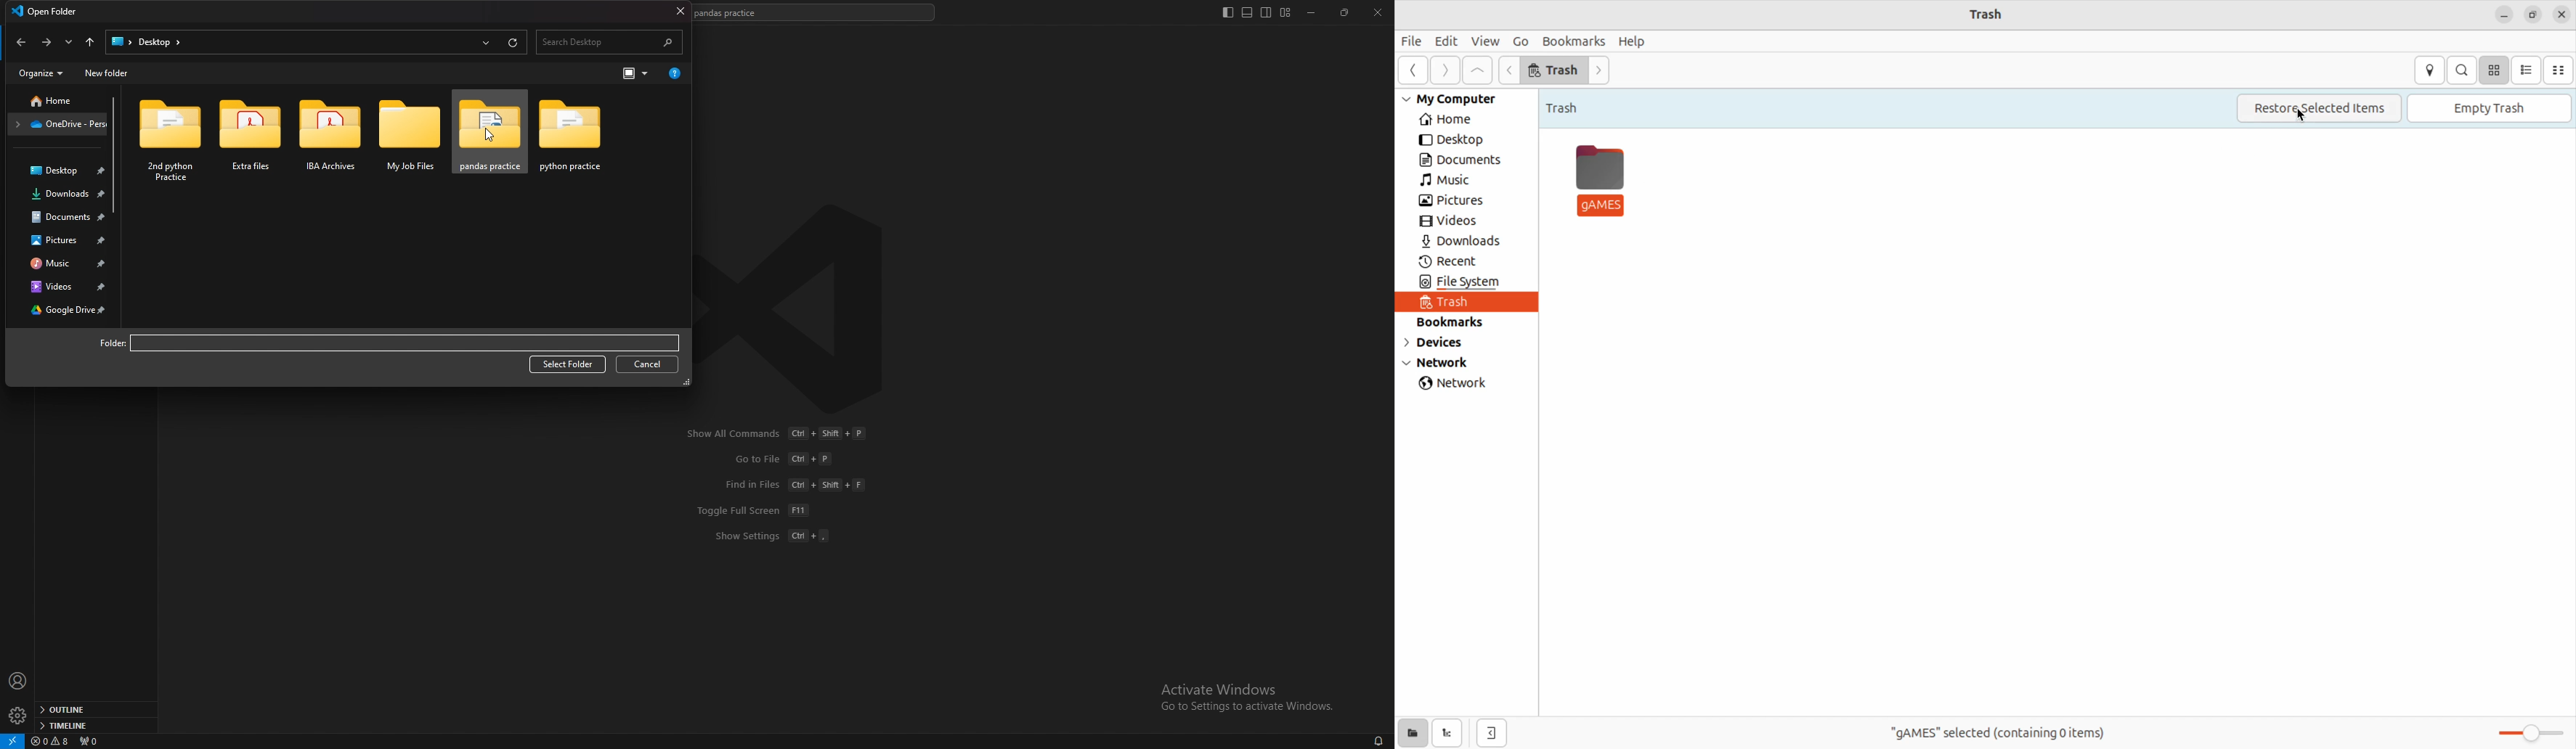  Describe the element at coordinates (102, 343) in the screenshot. I see `folder` at that location.